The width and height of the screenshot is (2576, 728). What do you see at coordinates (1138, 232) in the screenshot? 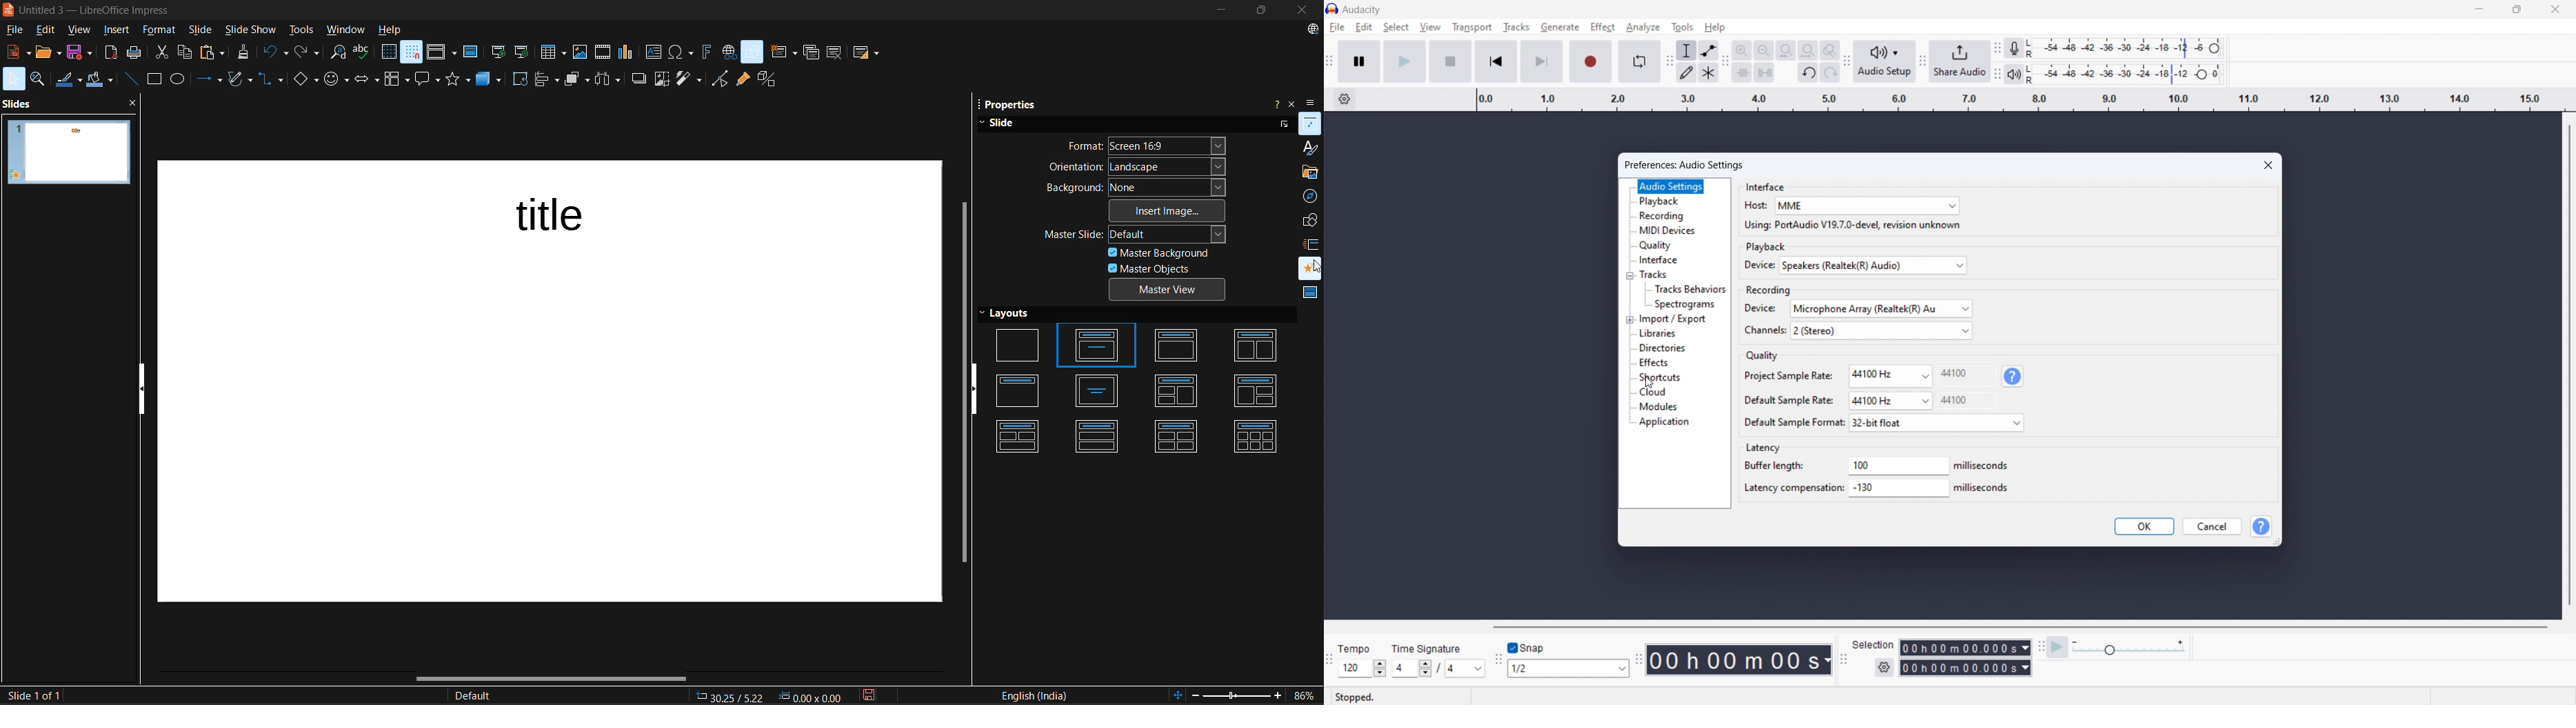
I see `master slide` at bounding box center [1138, 232].